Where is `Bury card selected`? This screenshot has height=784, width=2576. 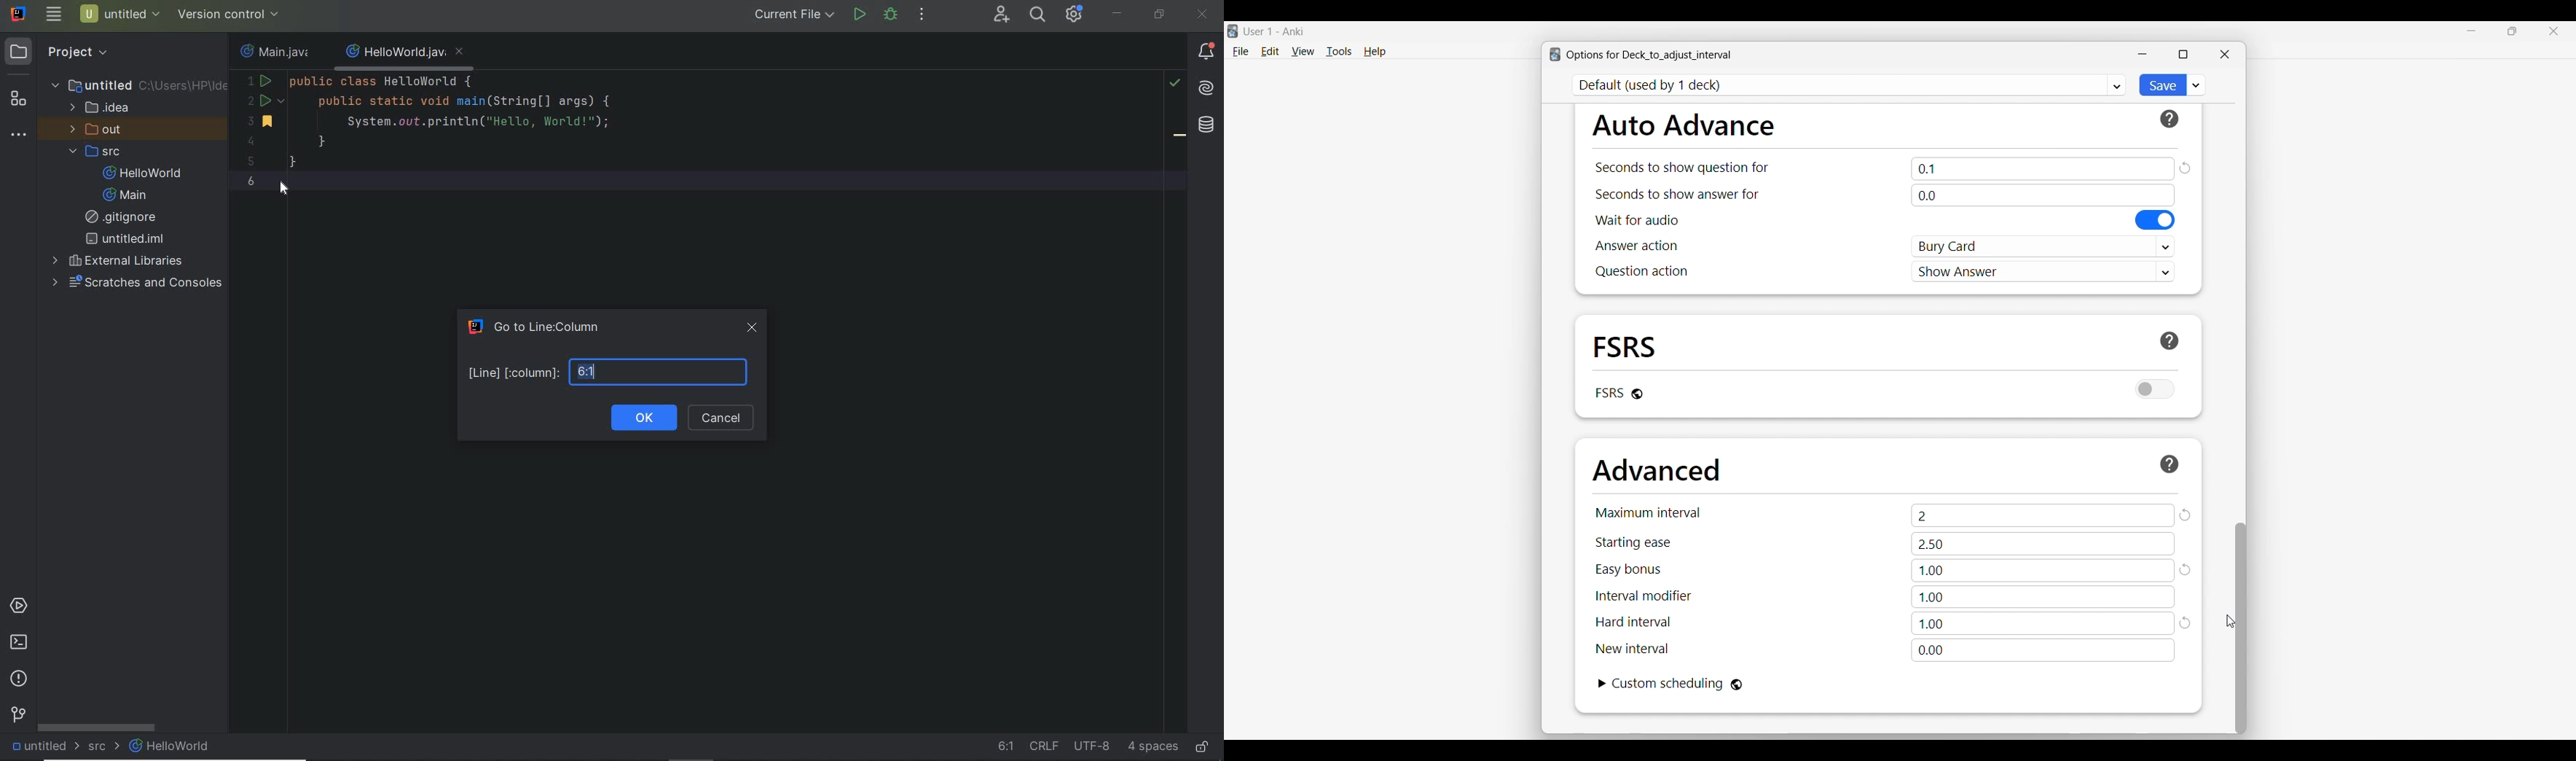 Bury card selected is located at coordinates (2044, 247).